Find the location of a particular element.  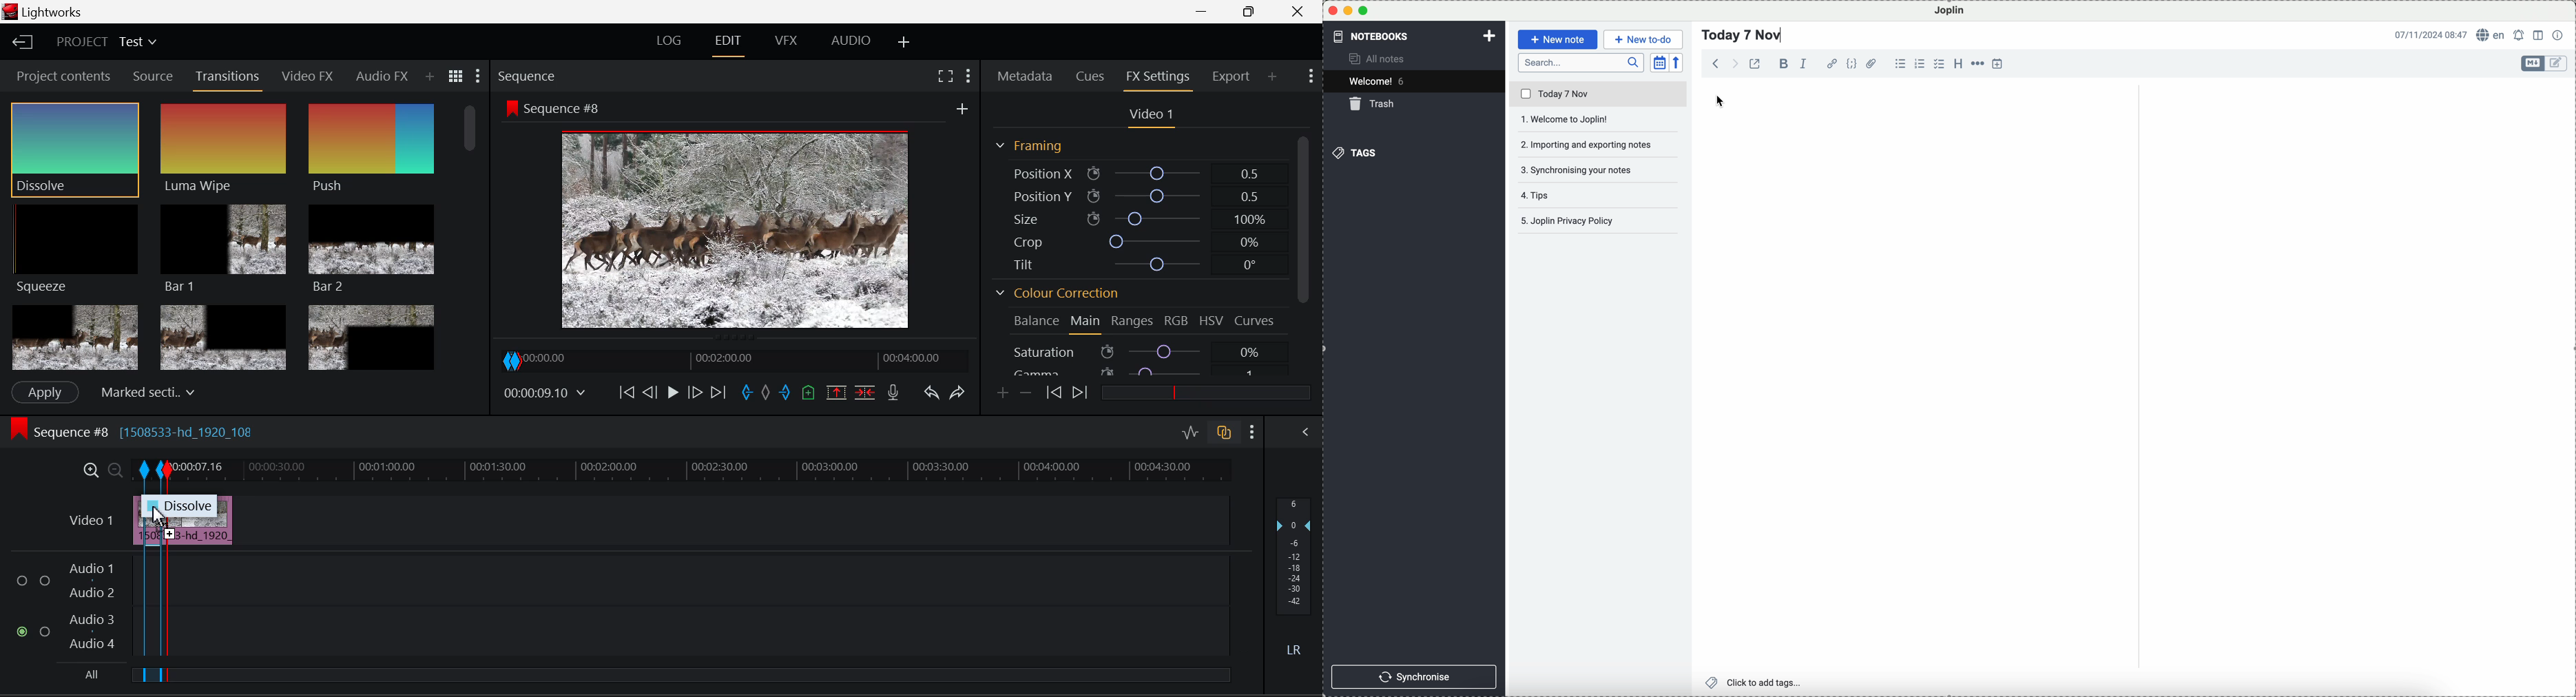

Video Paused is located at coordinates (671, 394).